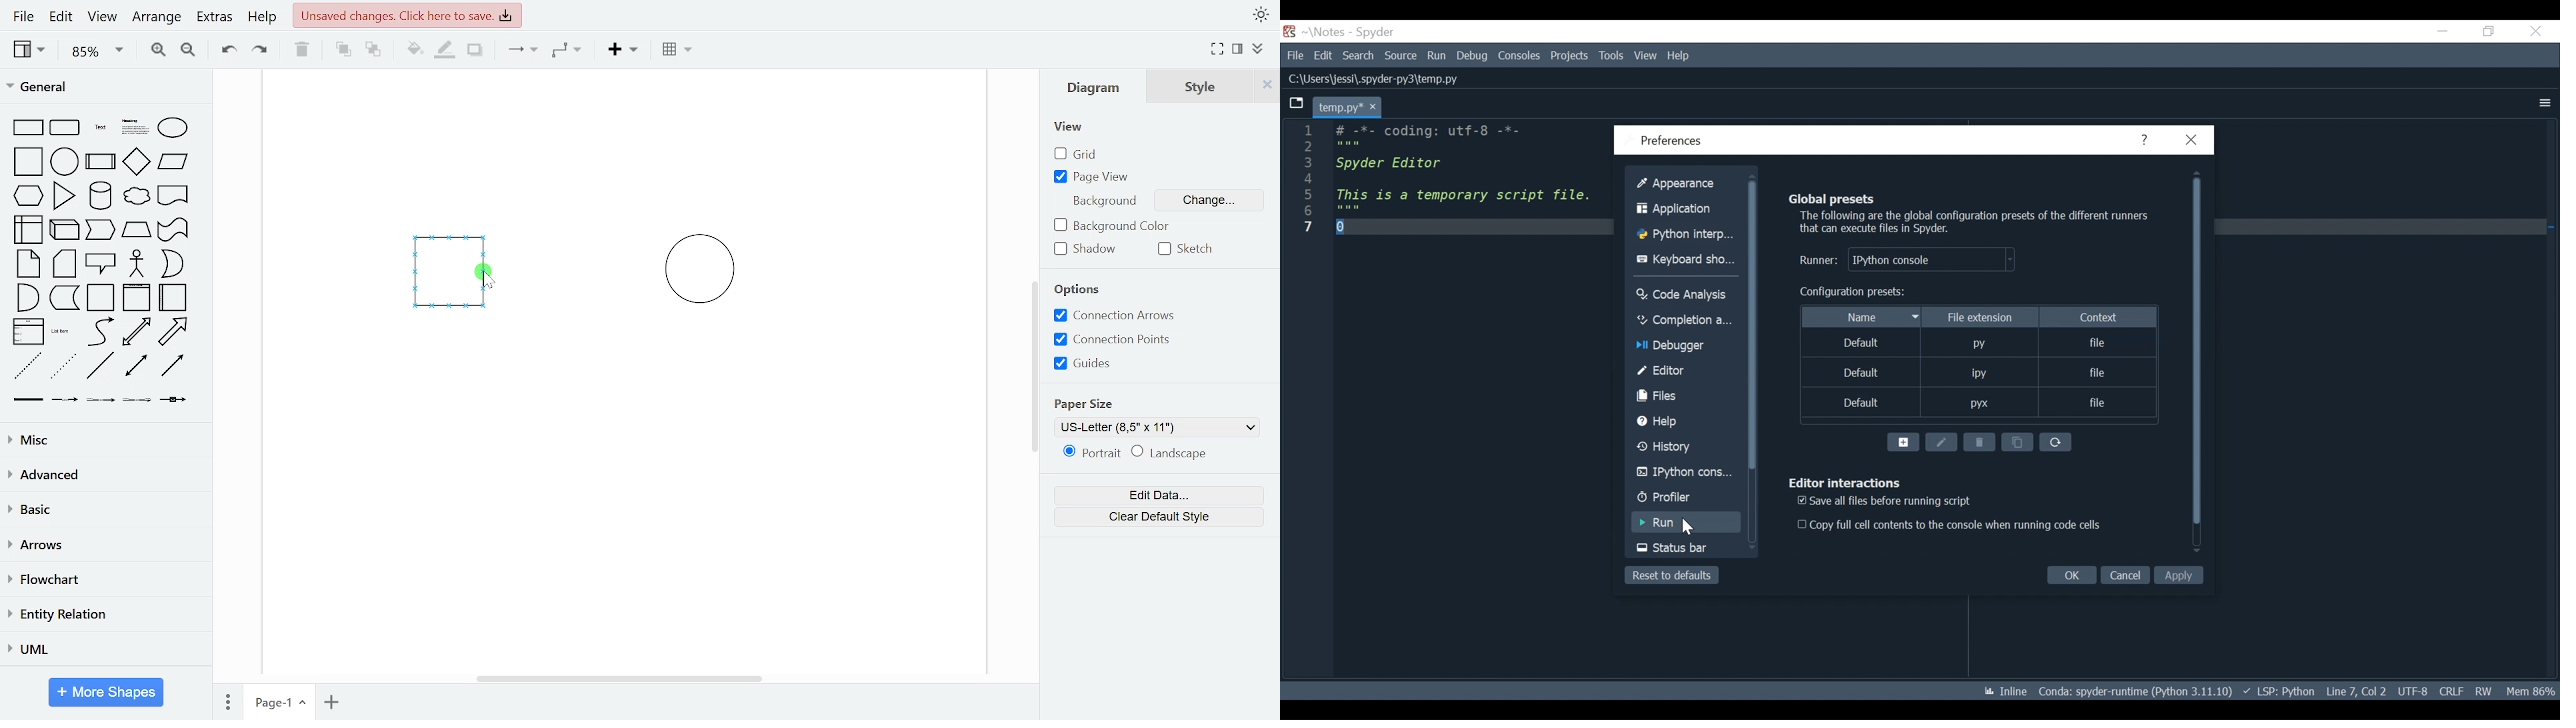 The width and height of the screenshot is (2576, 728). Describe the element at coordinates (1685, 475) in the screenshot. I see `` at that location.